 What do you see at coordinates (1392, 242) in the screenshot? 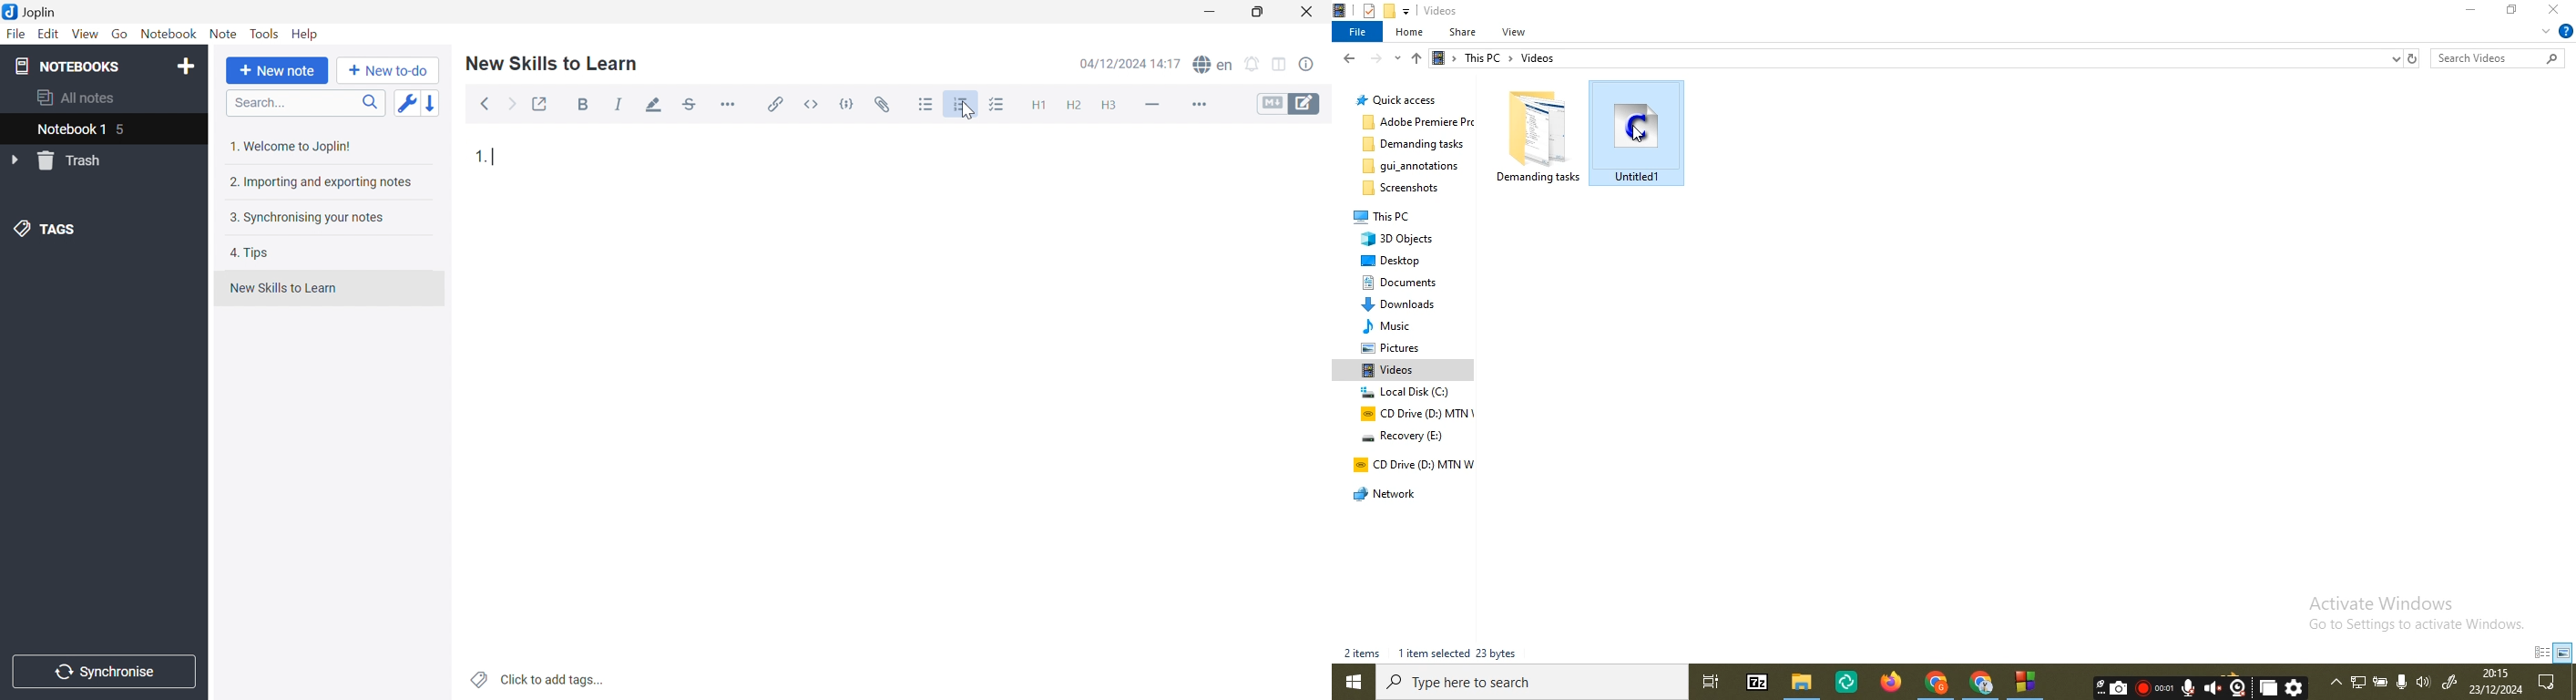
I see `folder` at bounding box center [1392, 242].